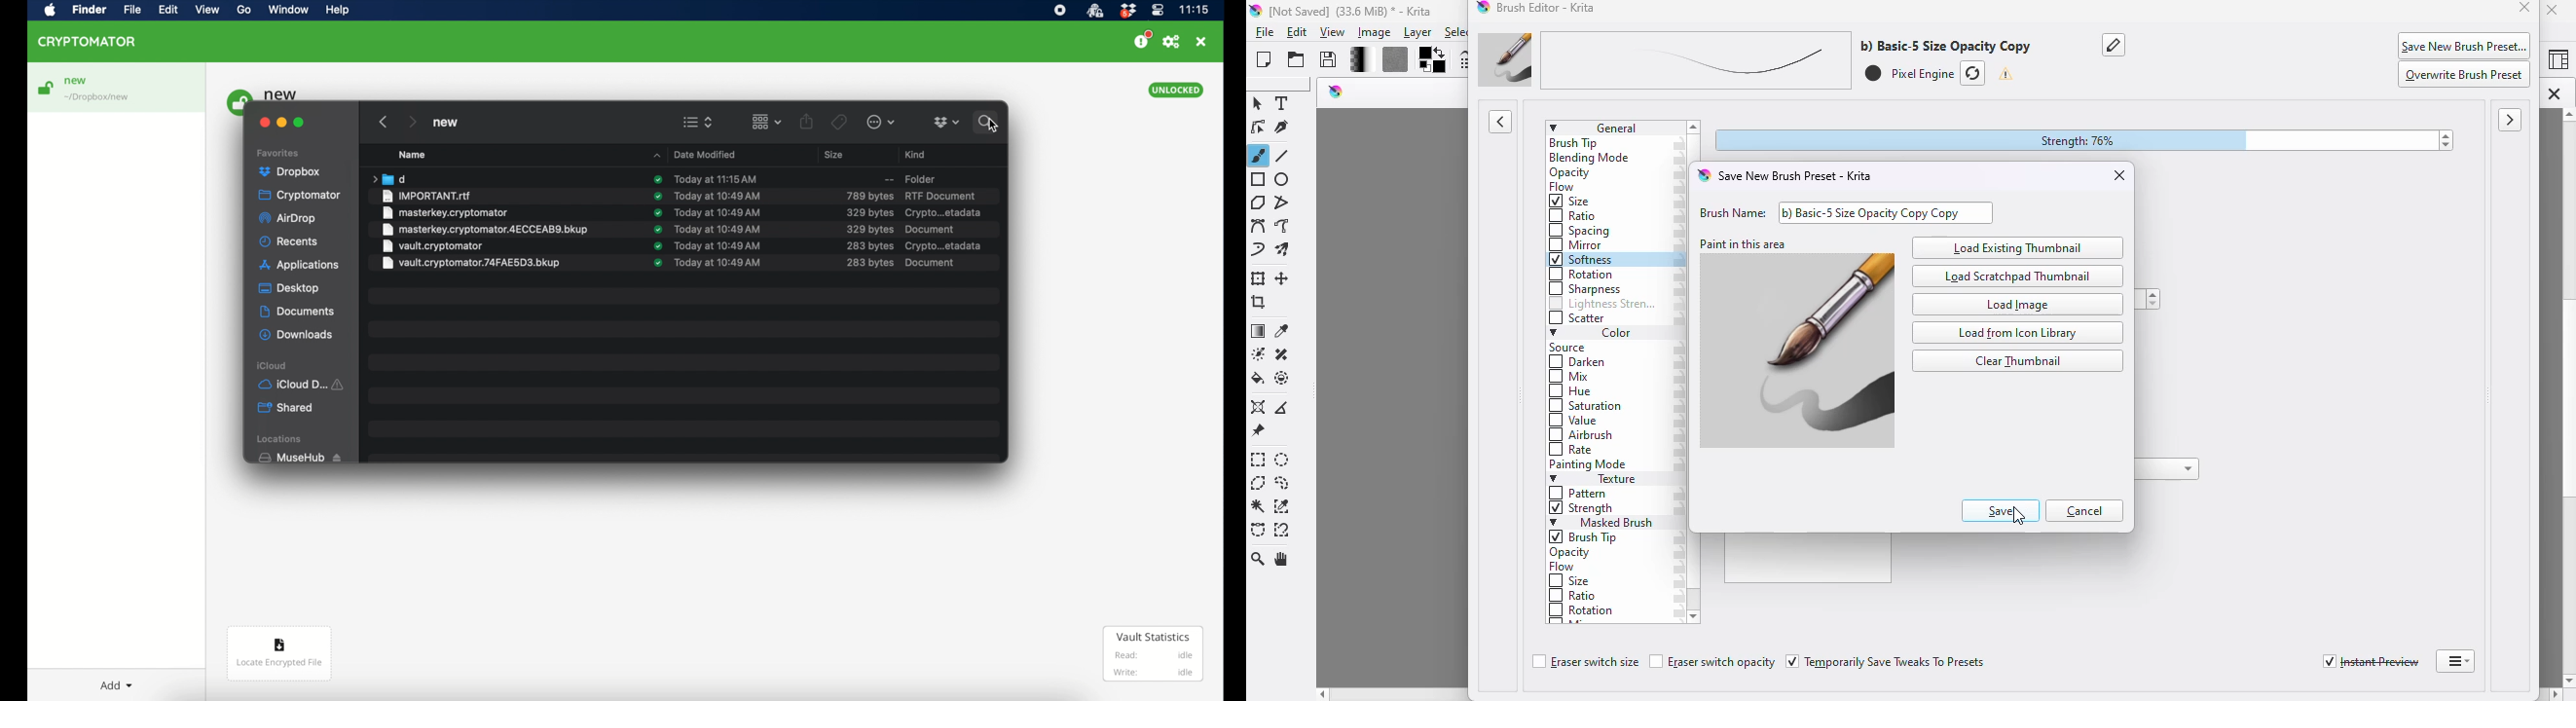 The height and width of the screenshot is (728, 2576). I want to click on logo, so click(1484, 9).